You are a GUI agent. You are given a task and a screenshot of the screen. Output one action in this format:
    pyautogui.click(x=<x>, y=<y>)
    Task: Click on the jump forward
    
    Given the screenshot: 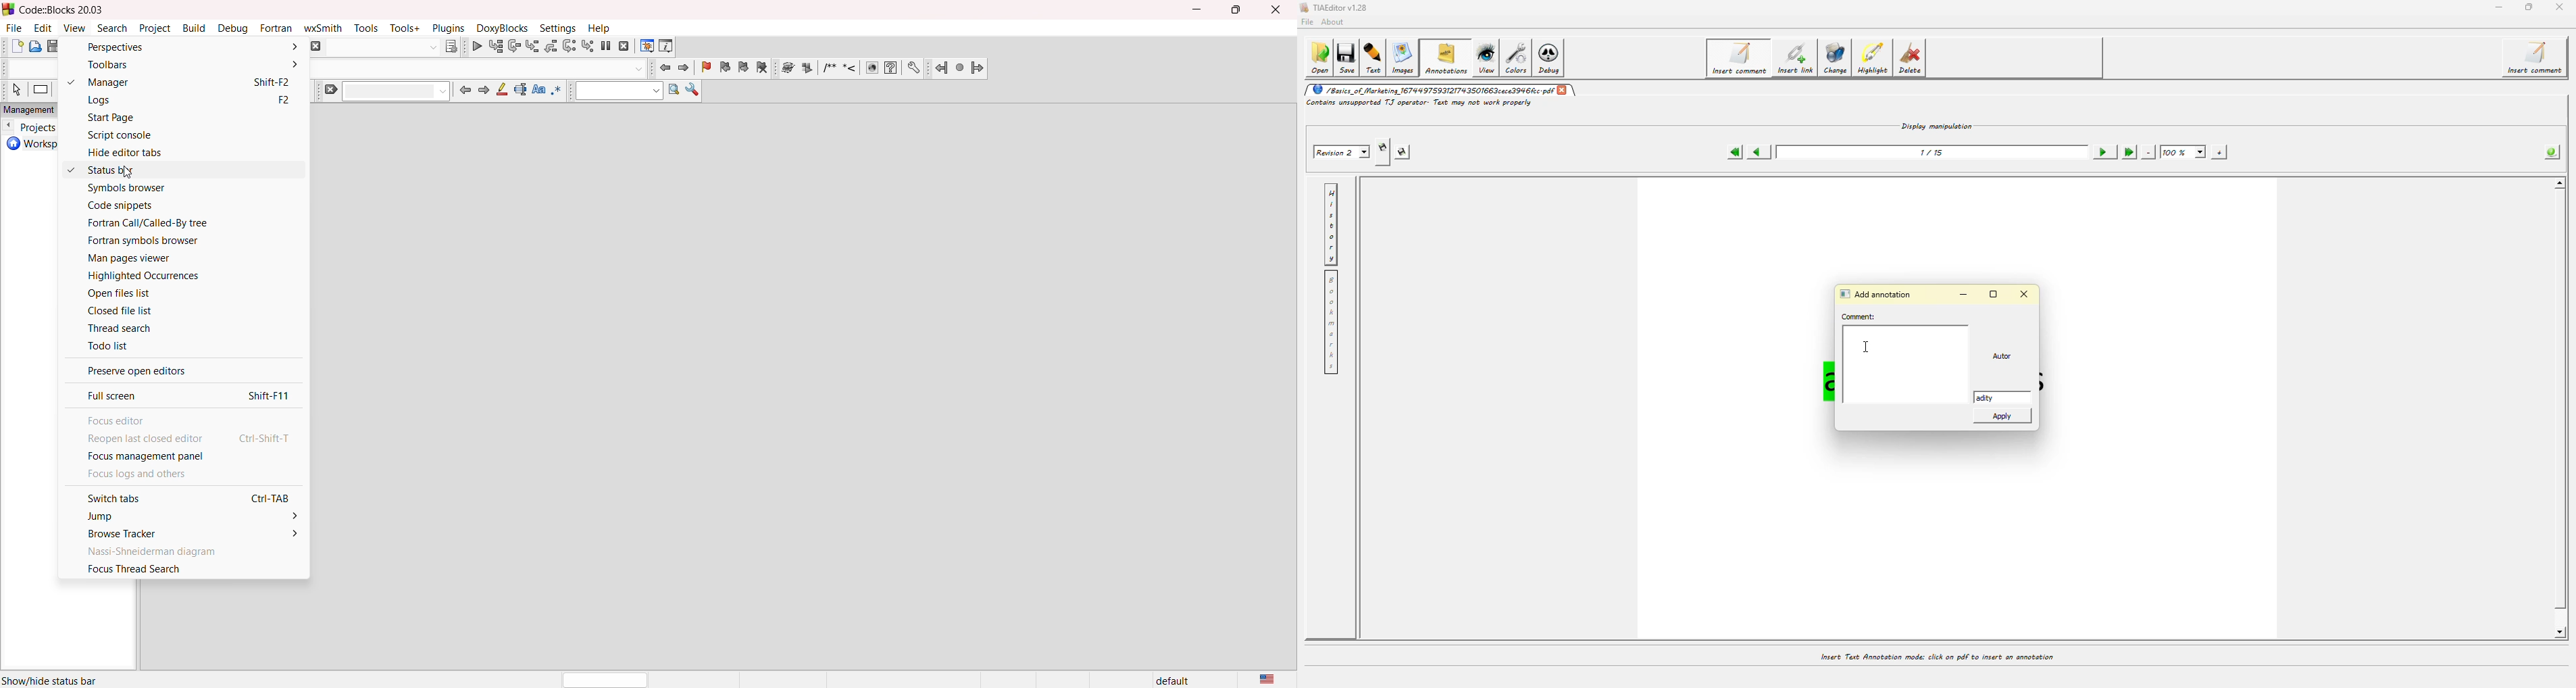 What is the action you would take?
    pyautogui.click(x=486, y=92)
    